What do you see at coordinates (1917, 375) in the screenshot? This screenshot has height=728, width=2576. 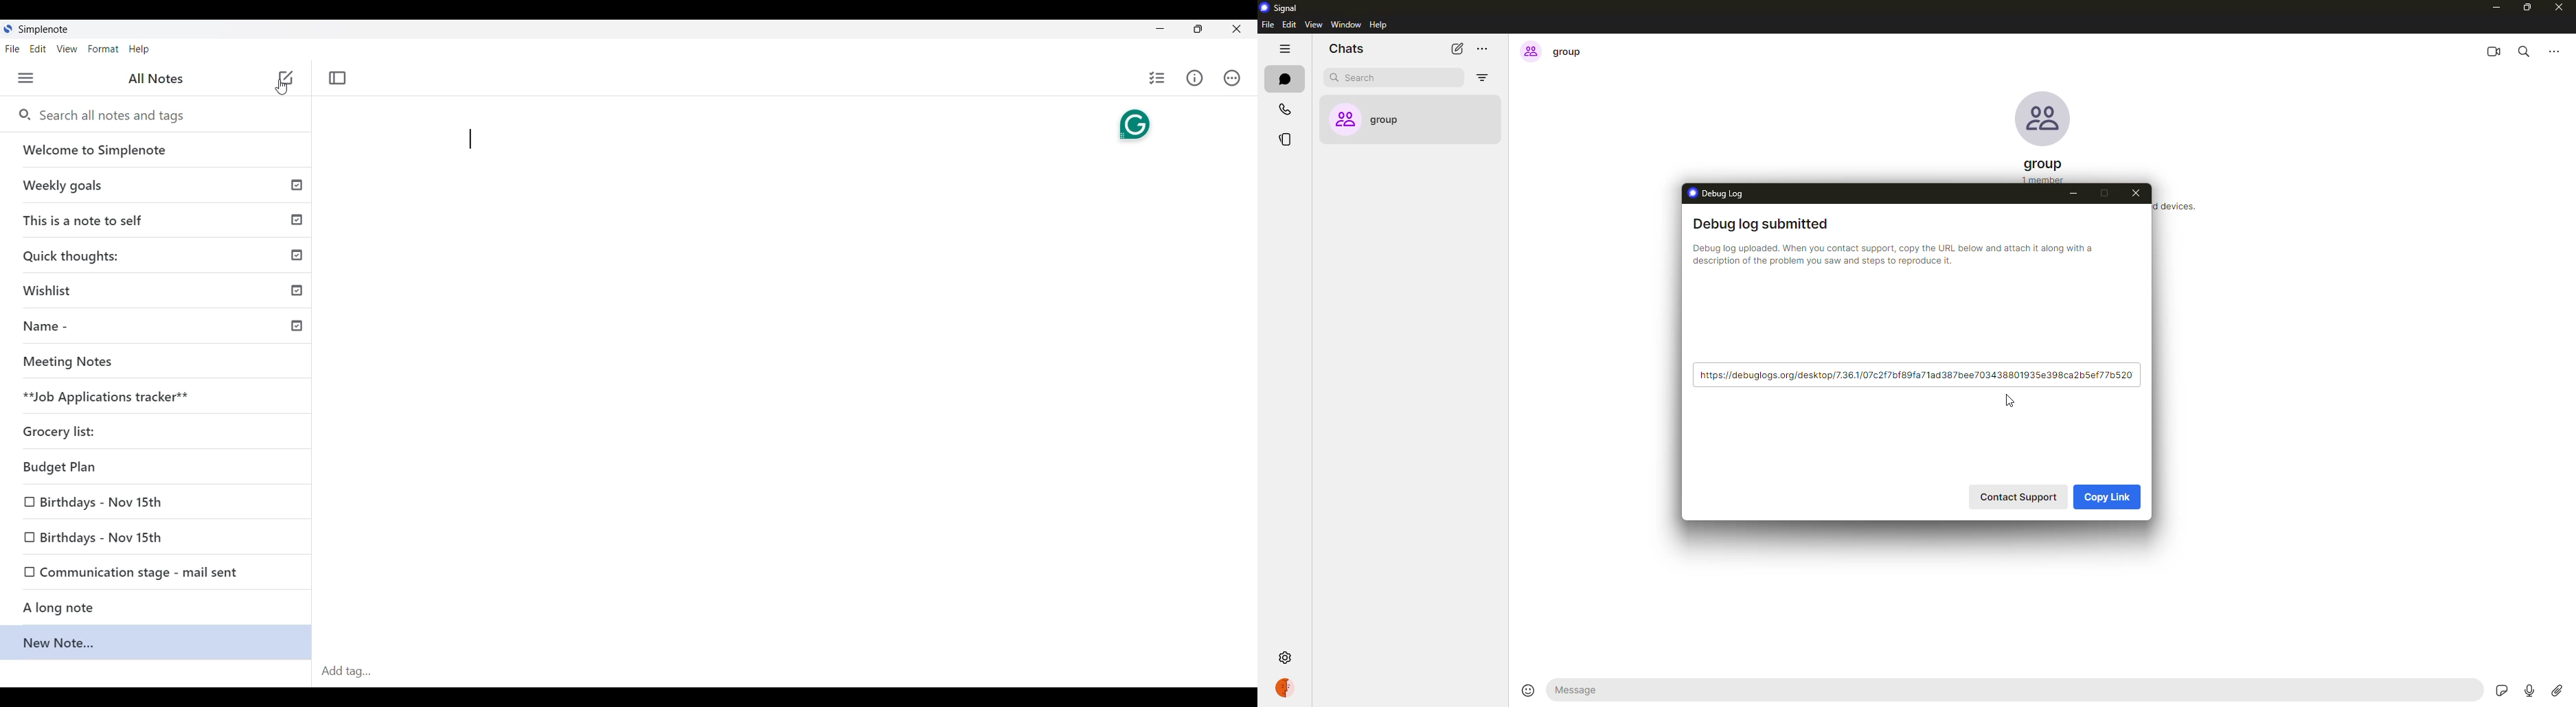 I see `link` at bounding box center [1917, 375].